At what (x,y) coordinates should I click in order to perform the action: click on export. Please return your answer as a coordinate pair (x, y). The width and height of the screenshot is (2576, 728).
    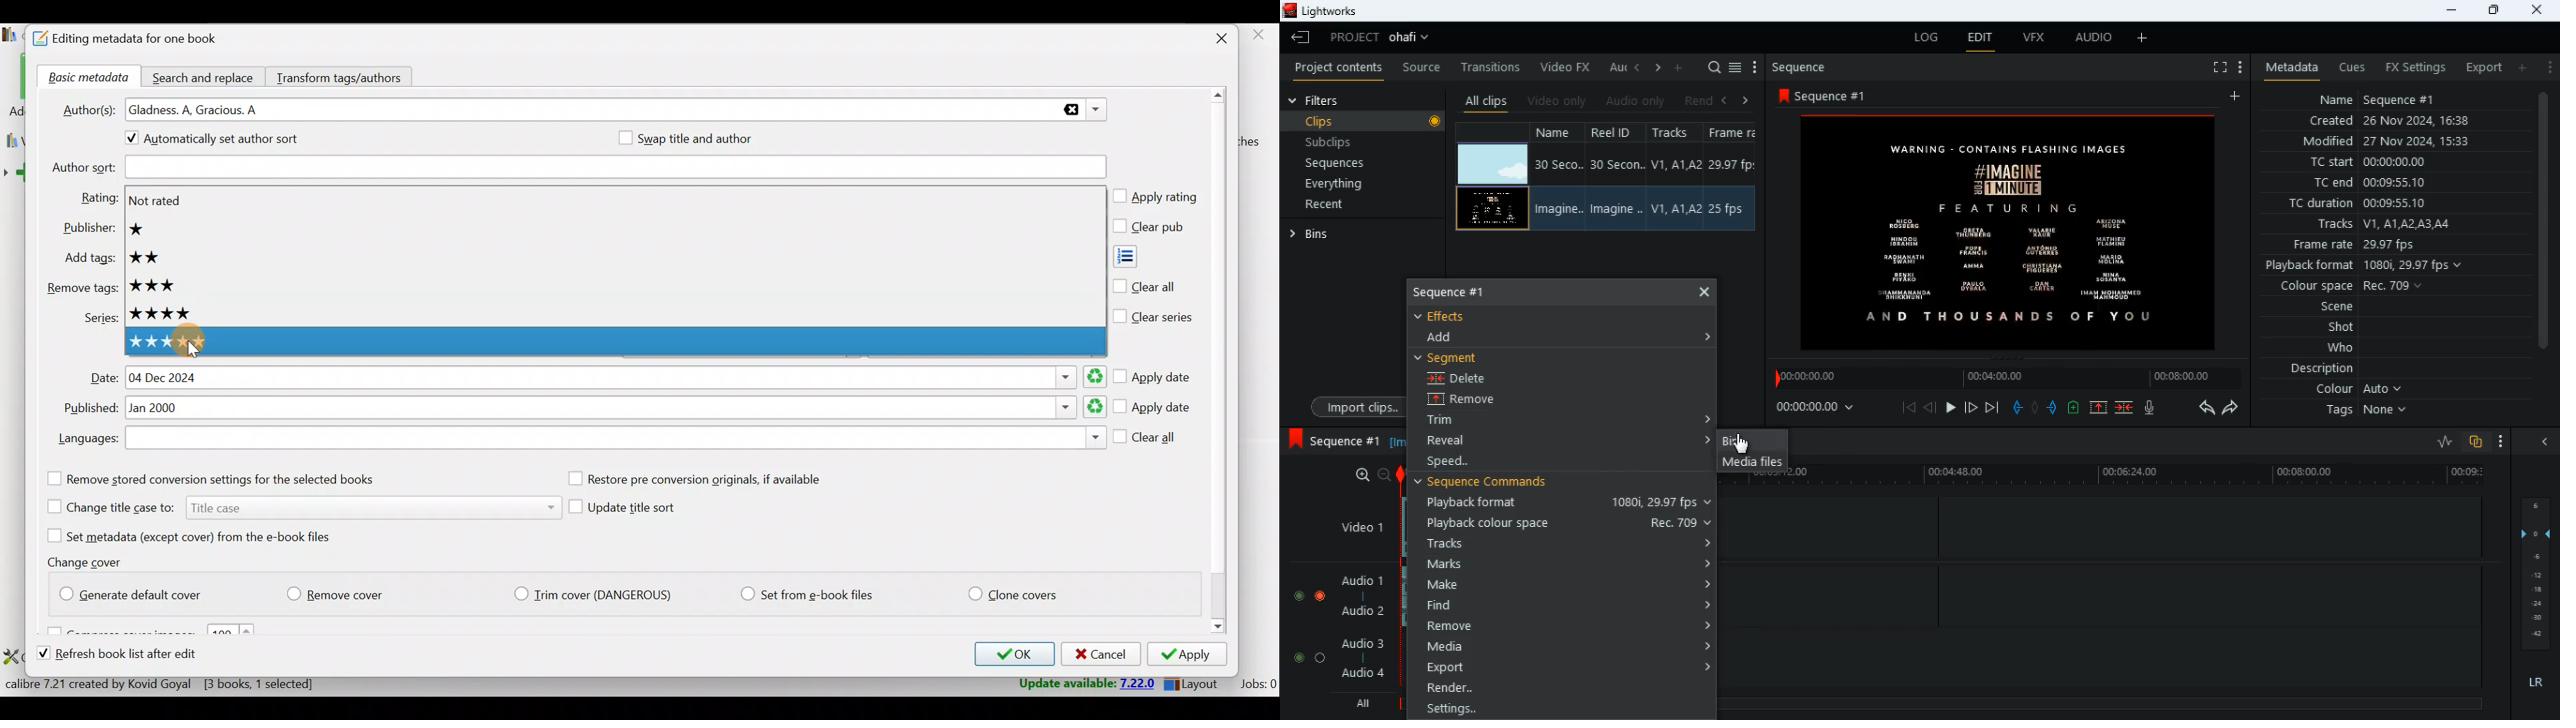
    Looking at the image, I should click on (1558, 668).